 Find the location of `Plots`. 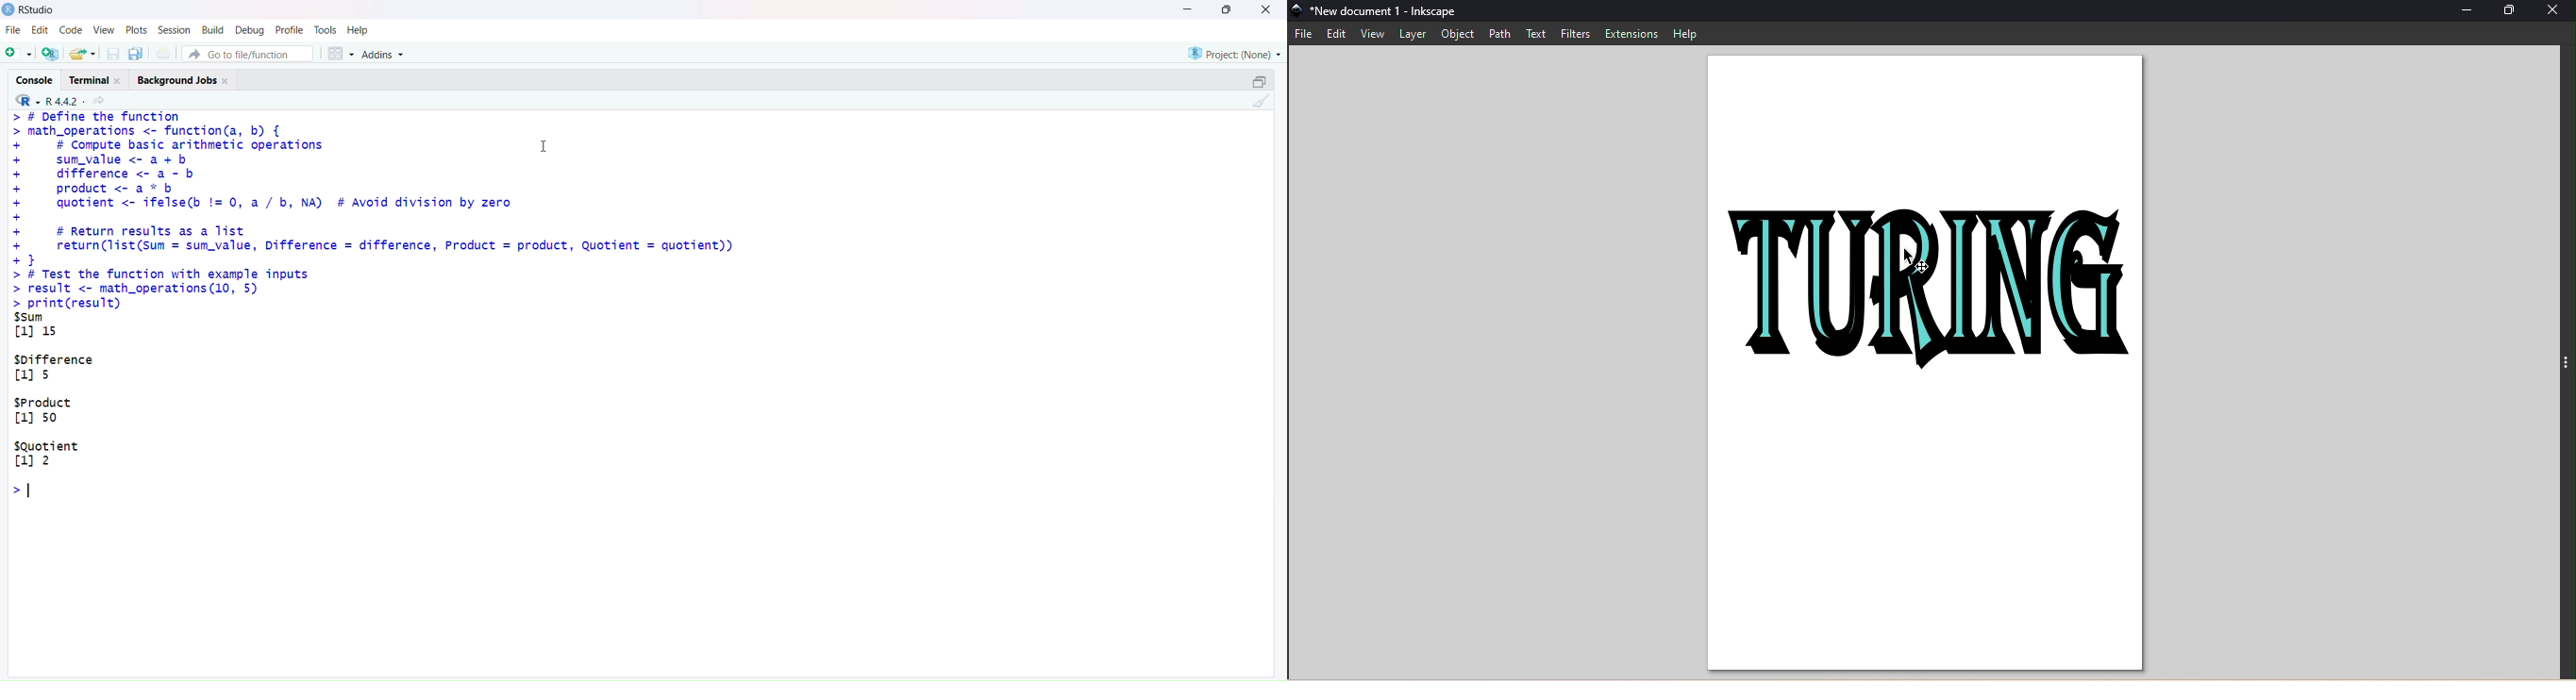

Plots is located at coordinates (135, 29).